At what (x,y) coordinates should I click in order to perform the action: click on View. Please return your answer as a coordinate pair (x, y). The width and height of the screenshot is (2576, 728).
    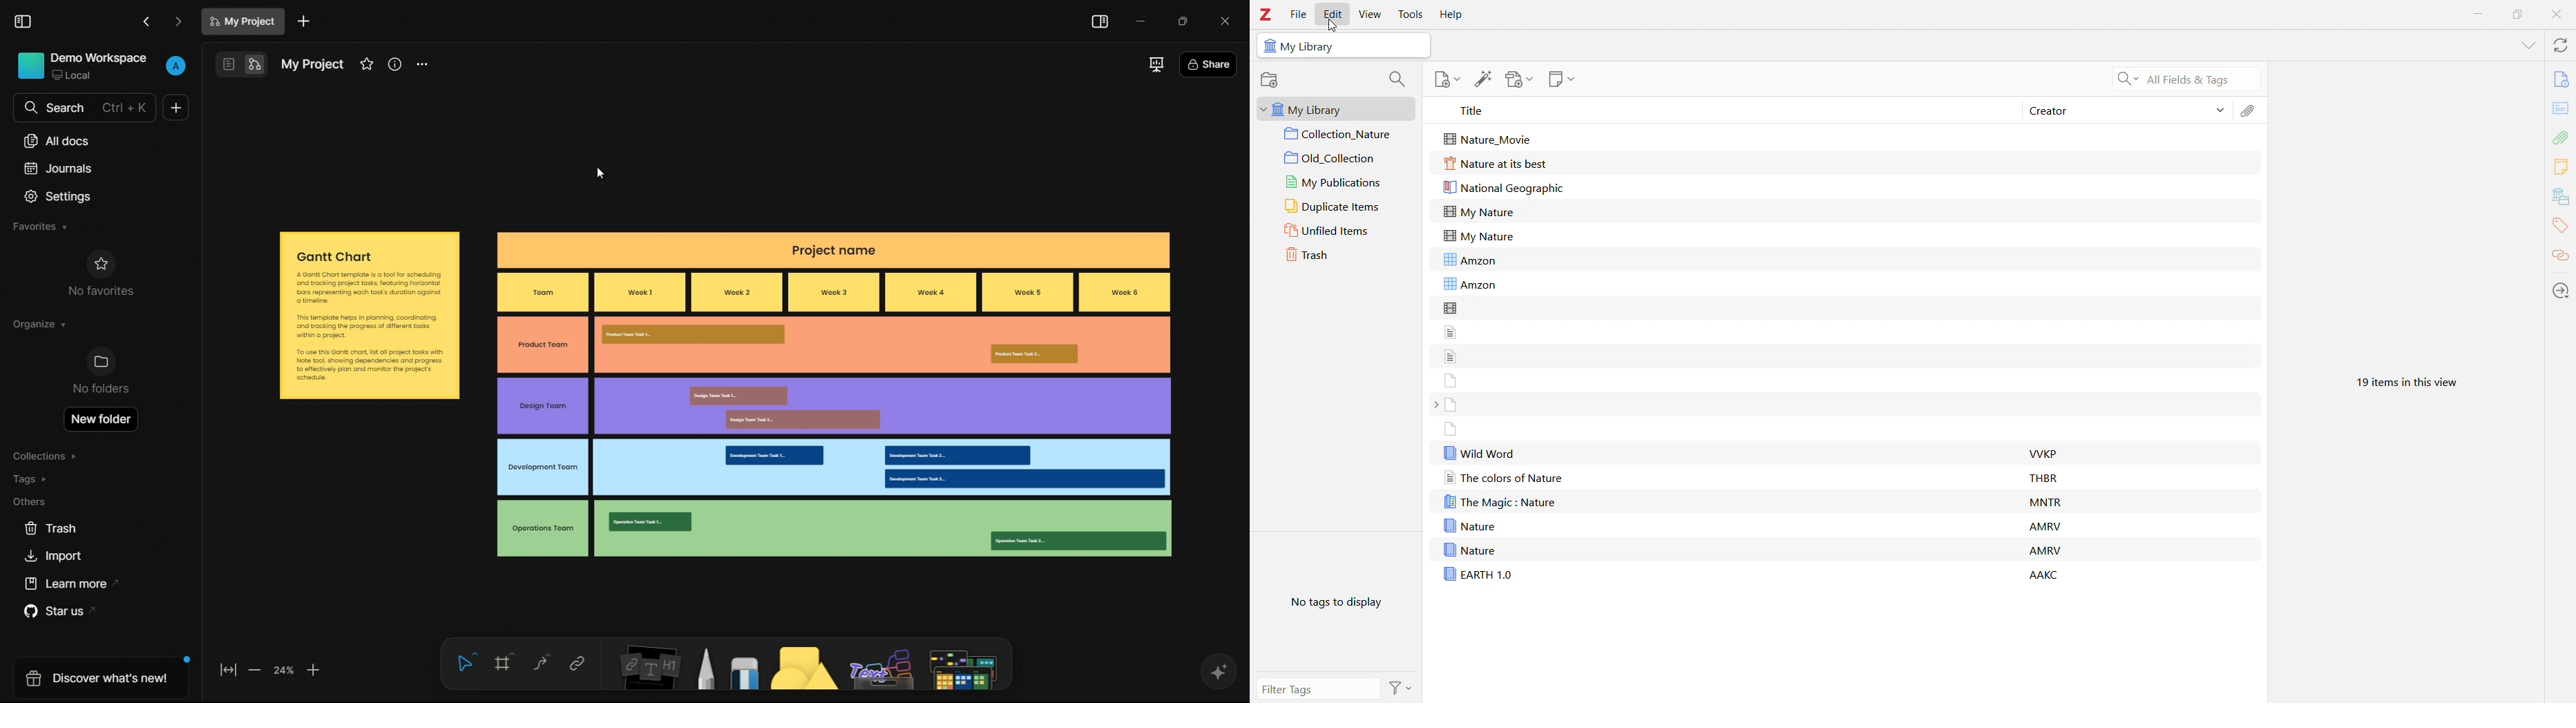
    Looking at the image, I should click on (1370, 14).